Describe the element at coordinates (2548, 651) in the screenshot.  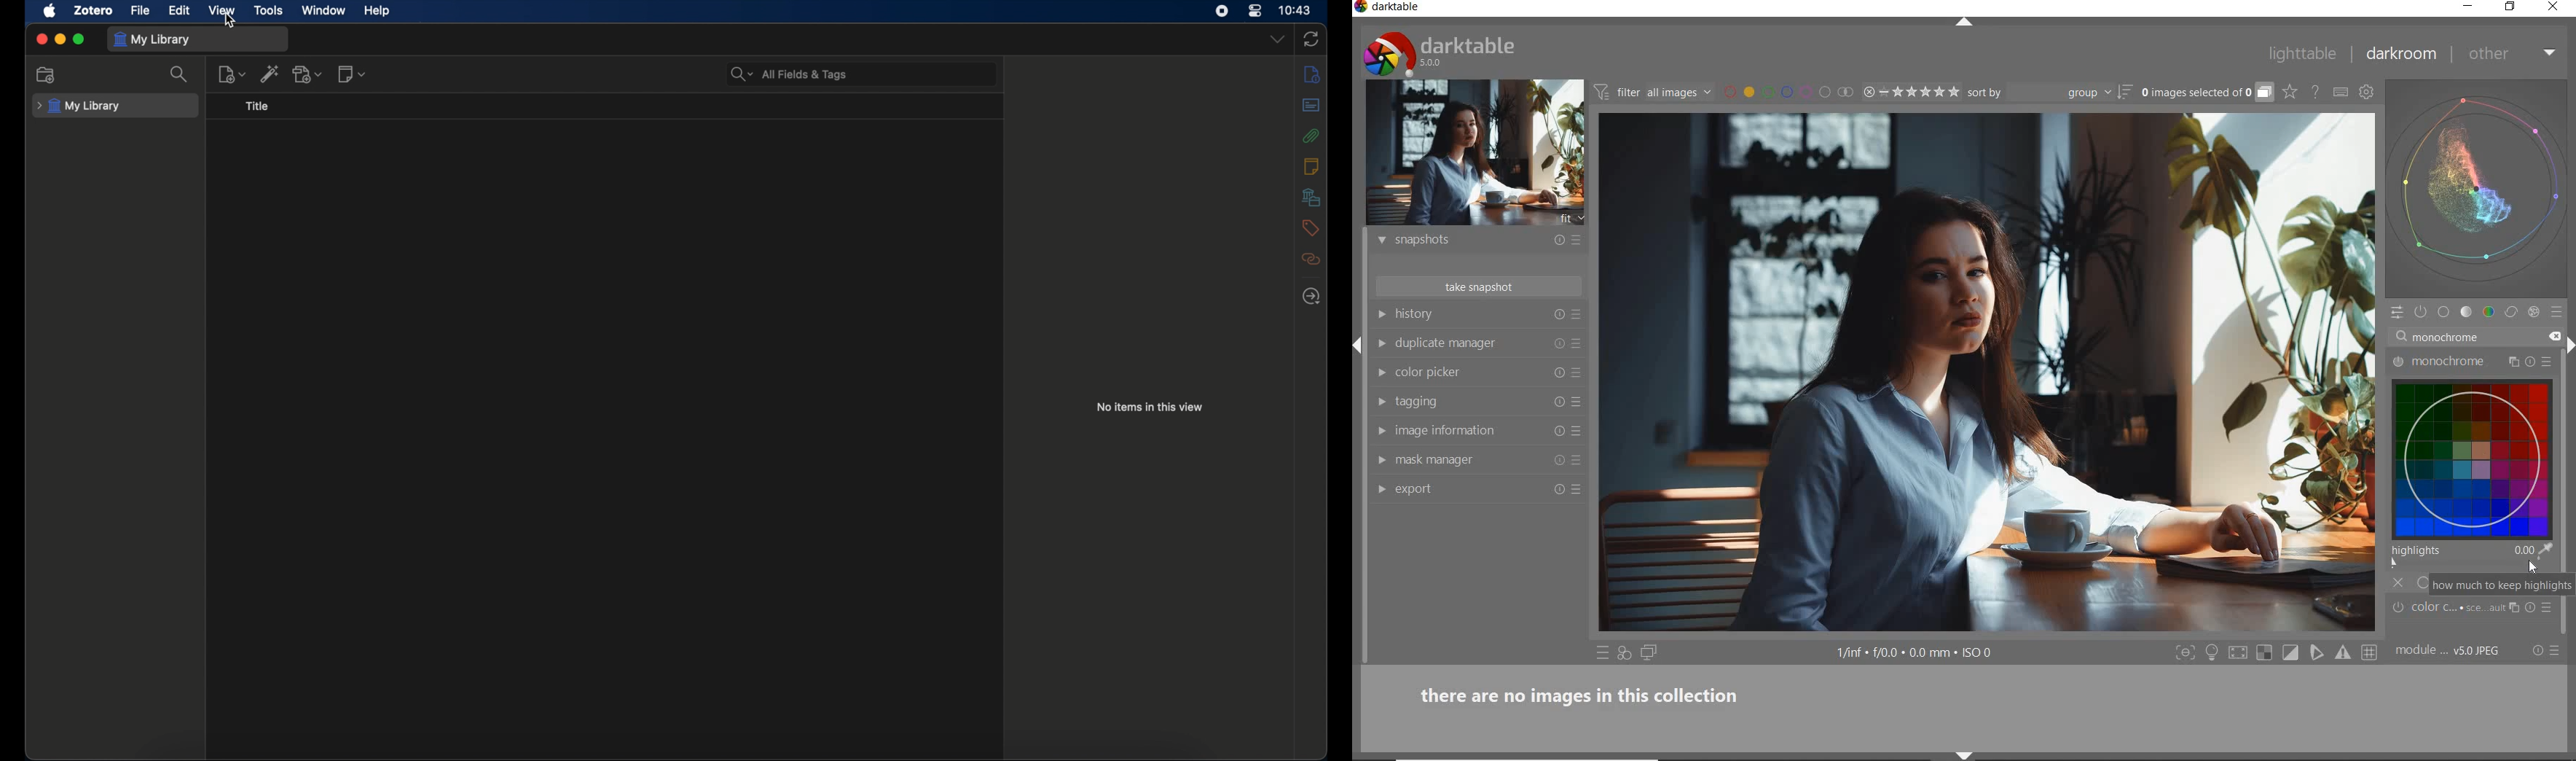
I see `reset or preset & preferences` at that location.